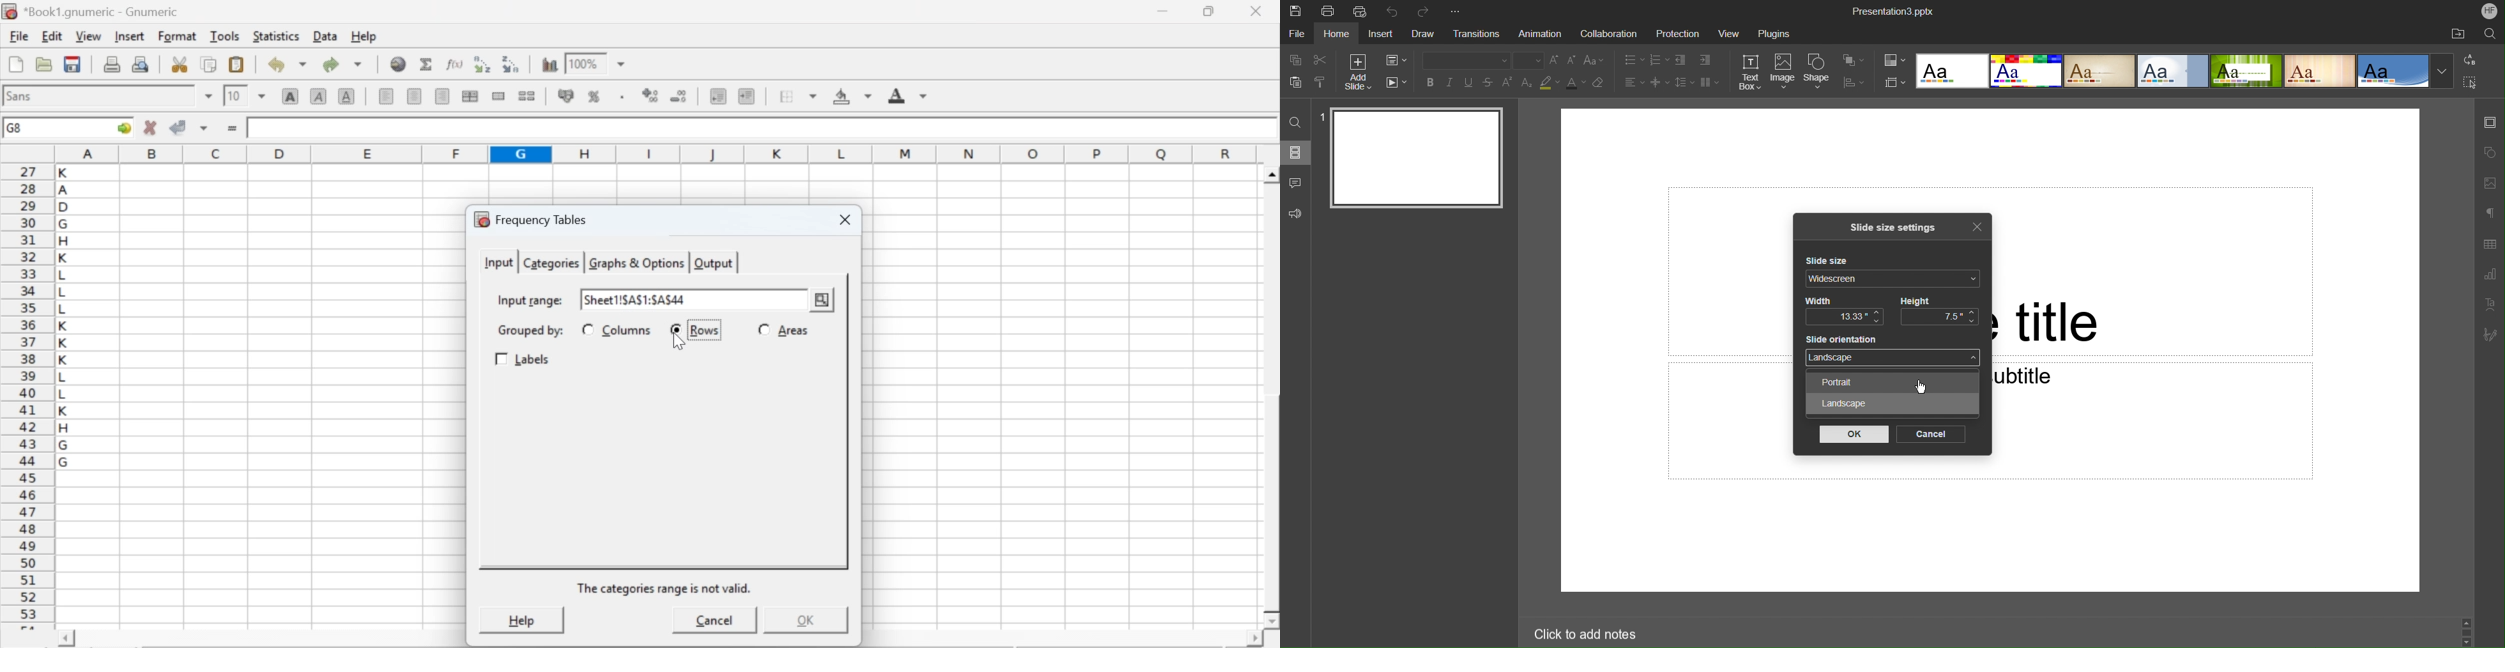  Describe the element at coordinates (112, 63) in the screenshot. I see `print` at that location.